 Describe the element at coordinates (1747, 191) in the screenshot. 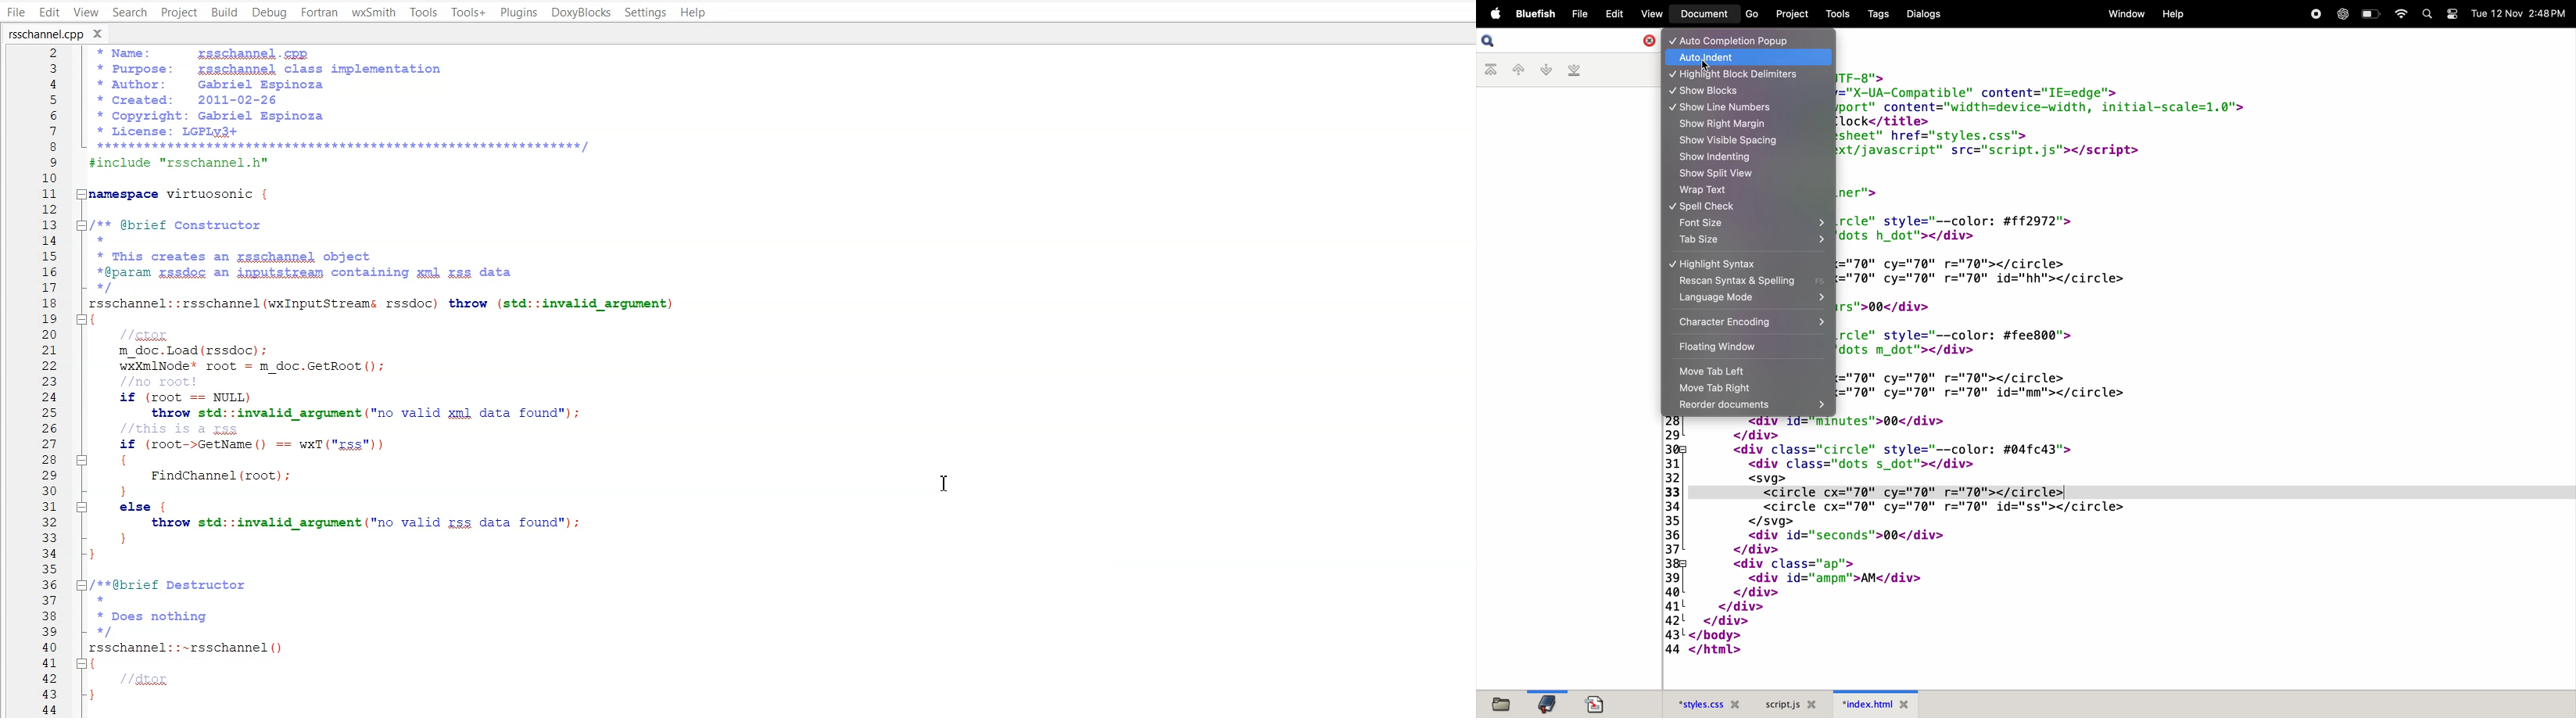

I see `wrap text` at that location.